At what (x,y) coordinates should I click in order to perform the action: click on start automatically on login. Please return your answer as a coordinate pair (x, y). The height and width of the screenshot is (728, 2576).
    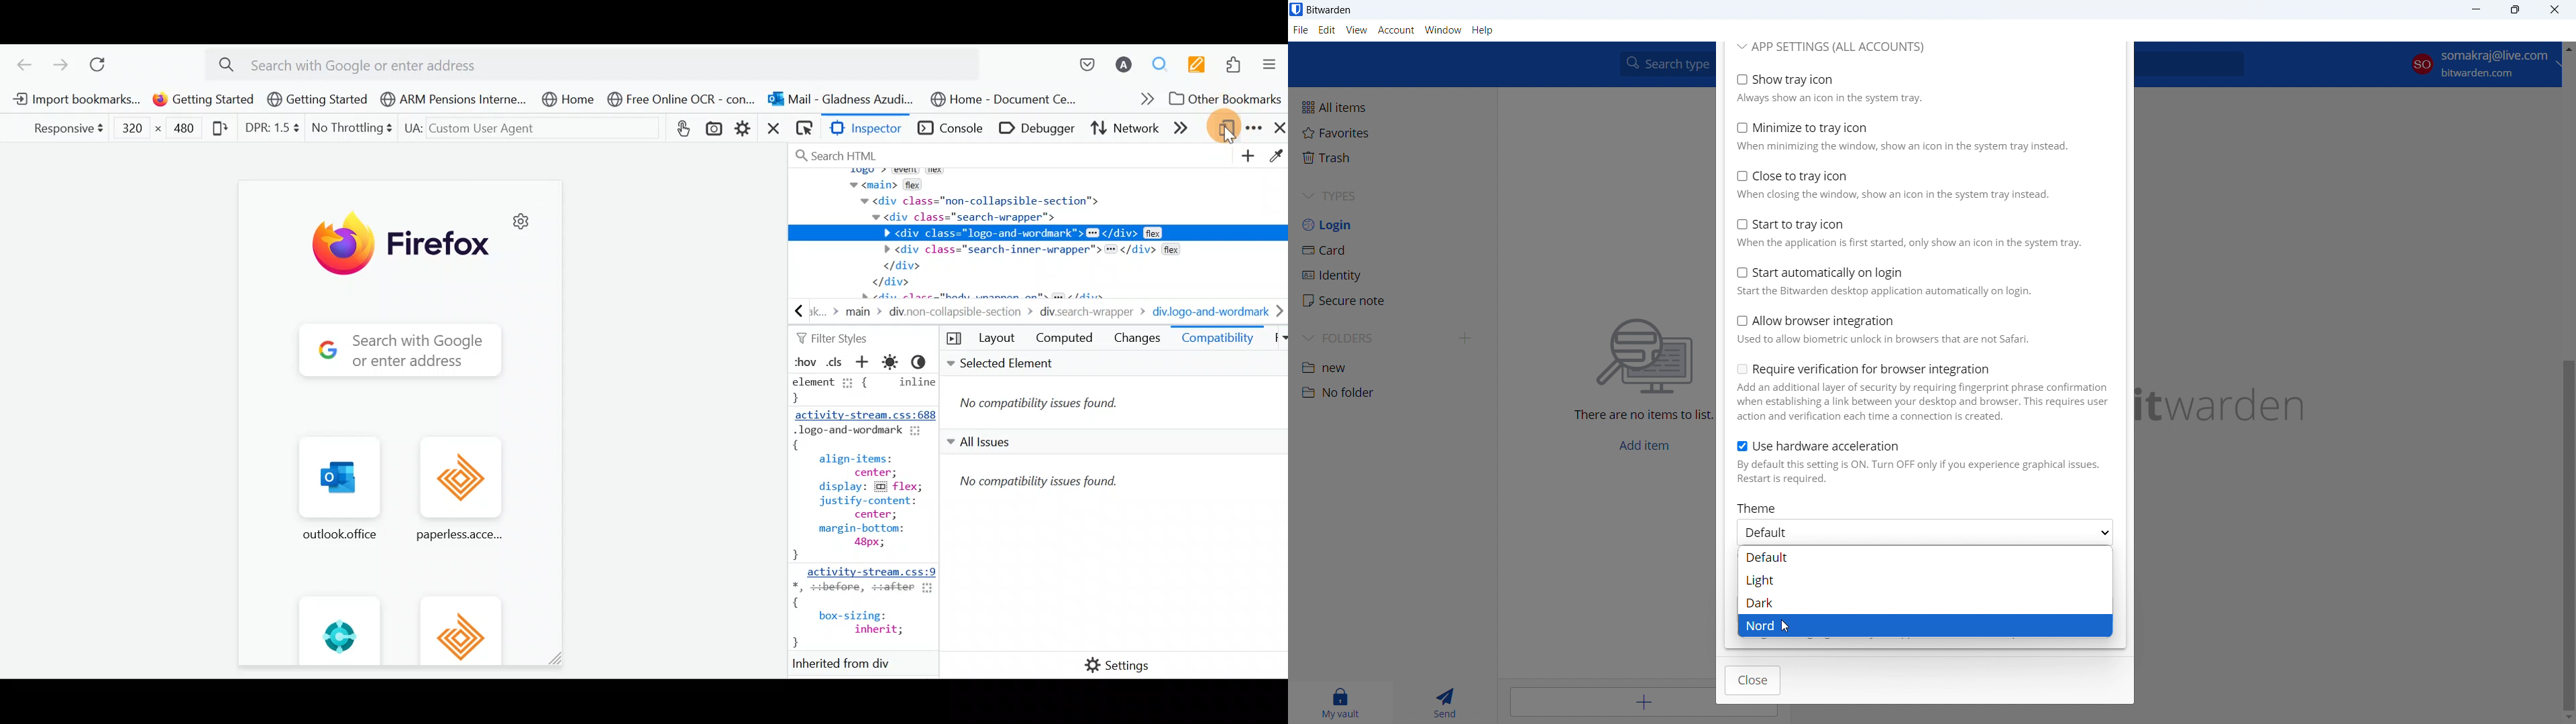
    Looking at the image, I should click on (1920, 281).